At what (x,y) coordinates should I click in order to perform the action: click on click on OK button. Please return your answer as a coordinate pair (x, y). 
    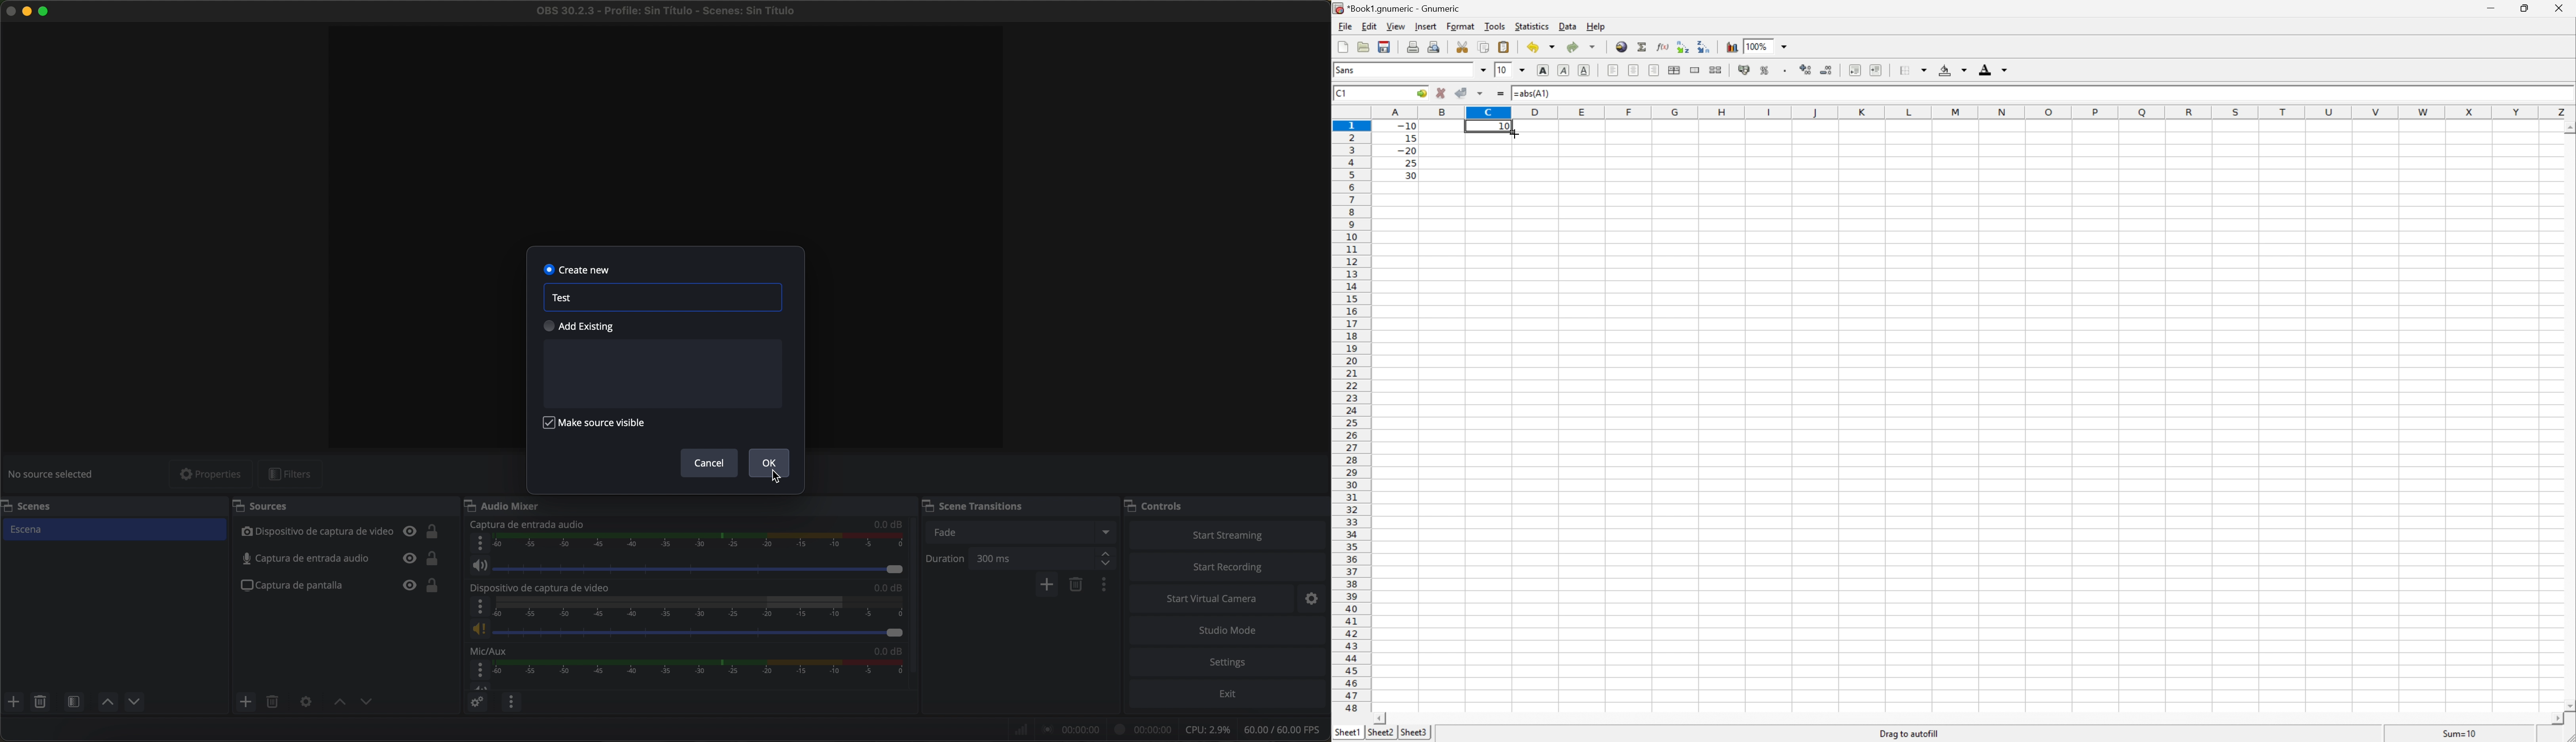
    Looking at the image, I should click on (771, 467).